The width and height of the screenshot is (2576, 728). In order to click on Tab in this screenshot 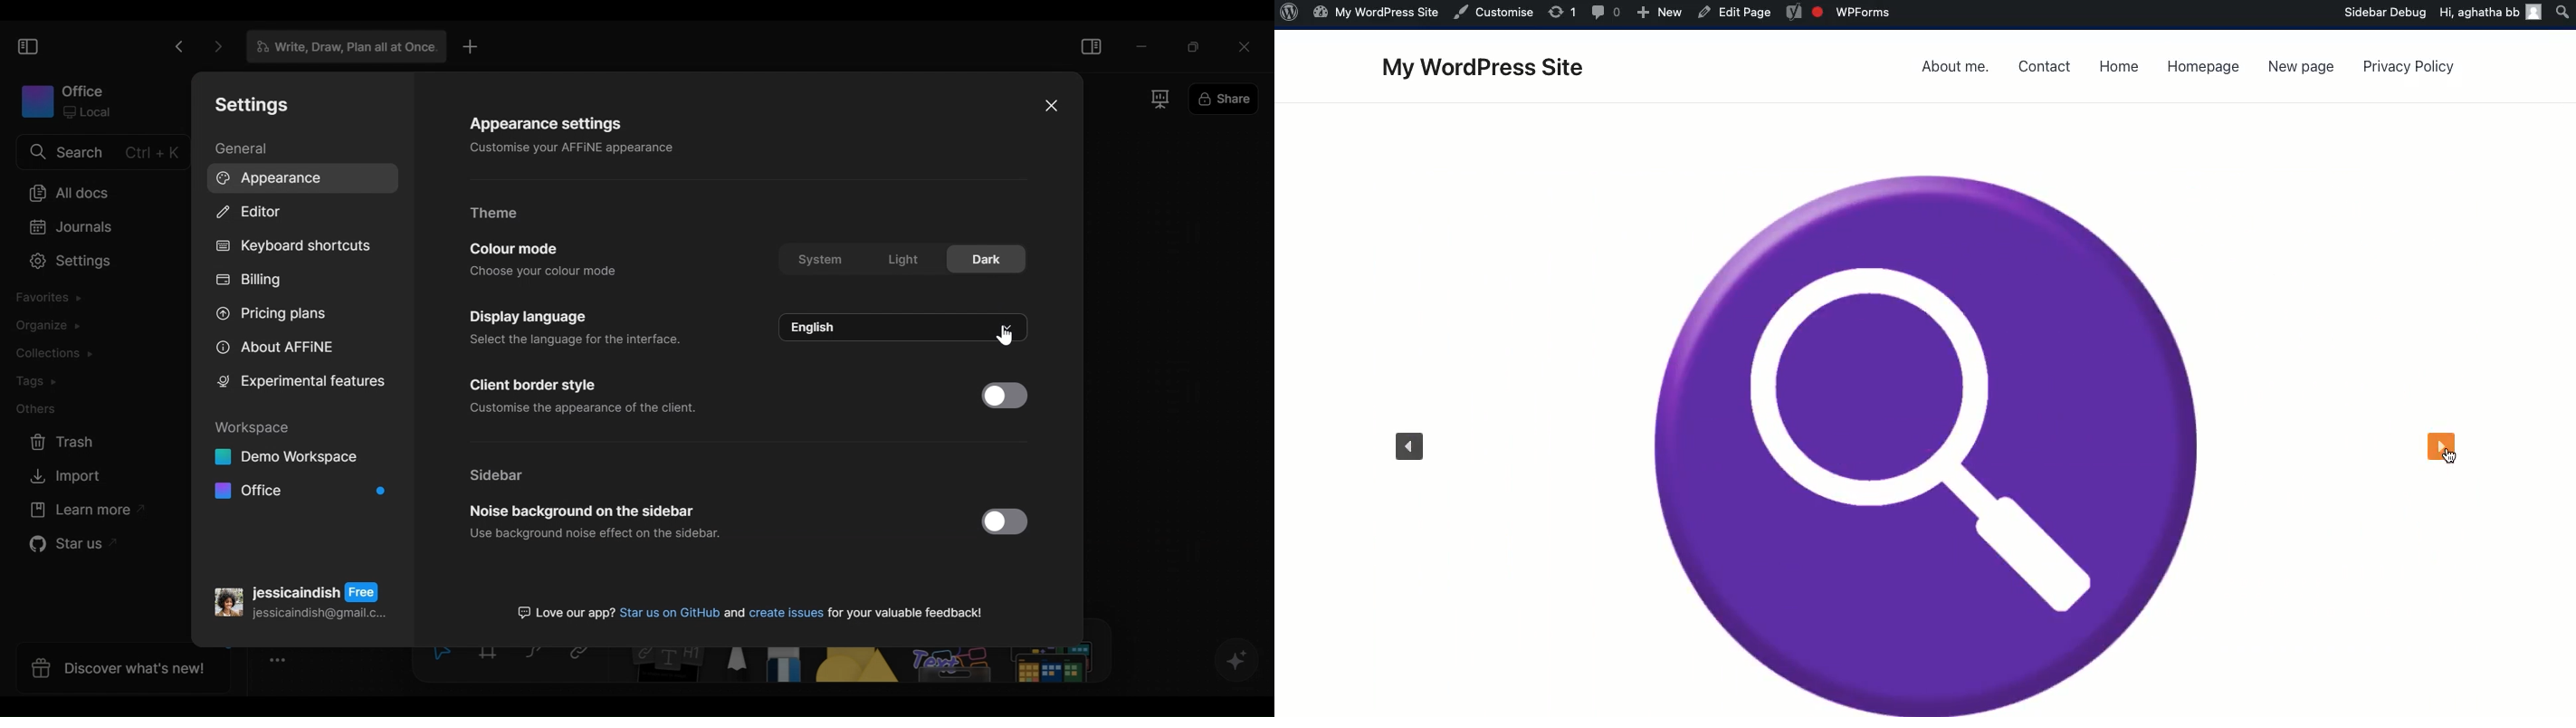, I will do `click(341, 47)`.